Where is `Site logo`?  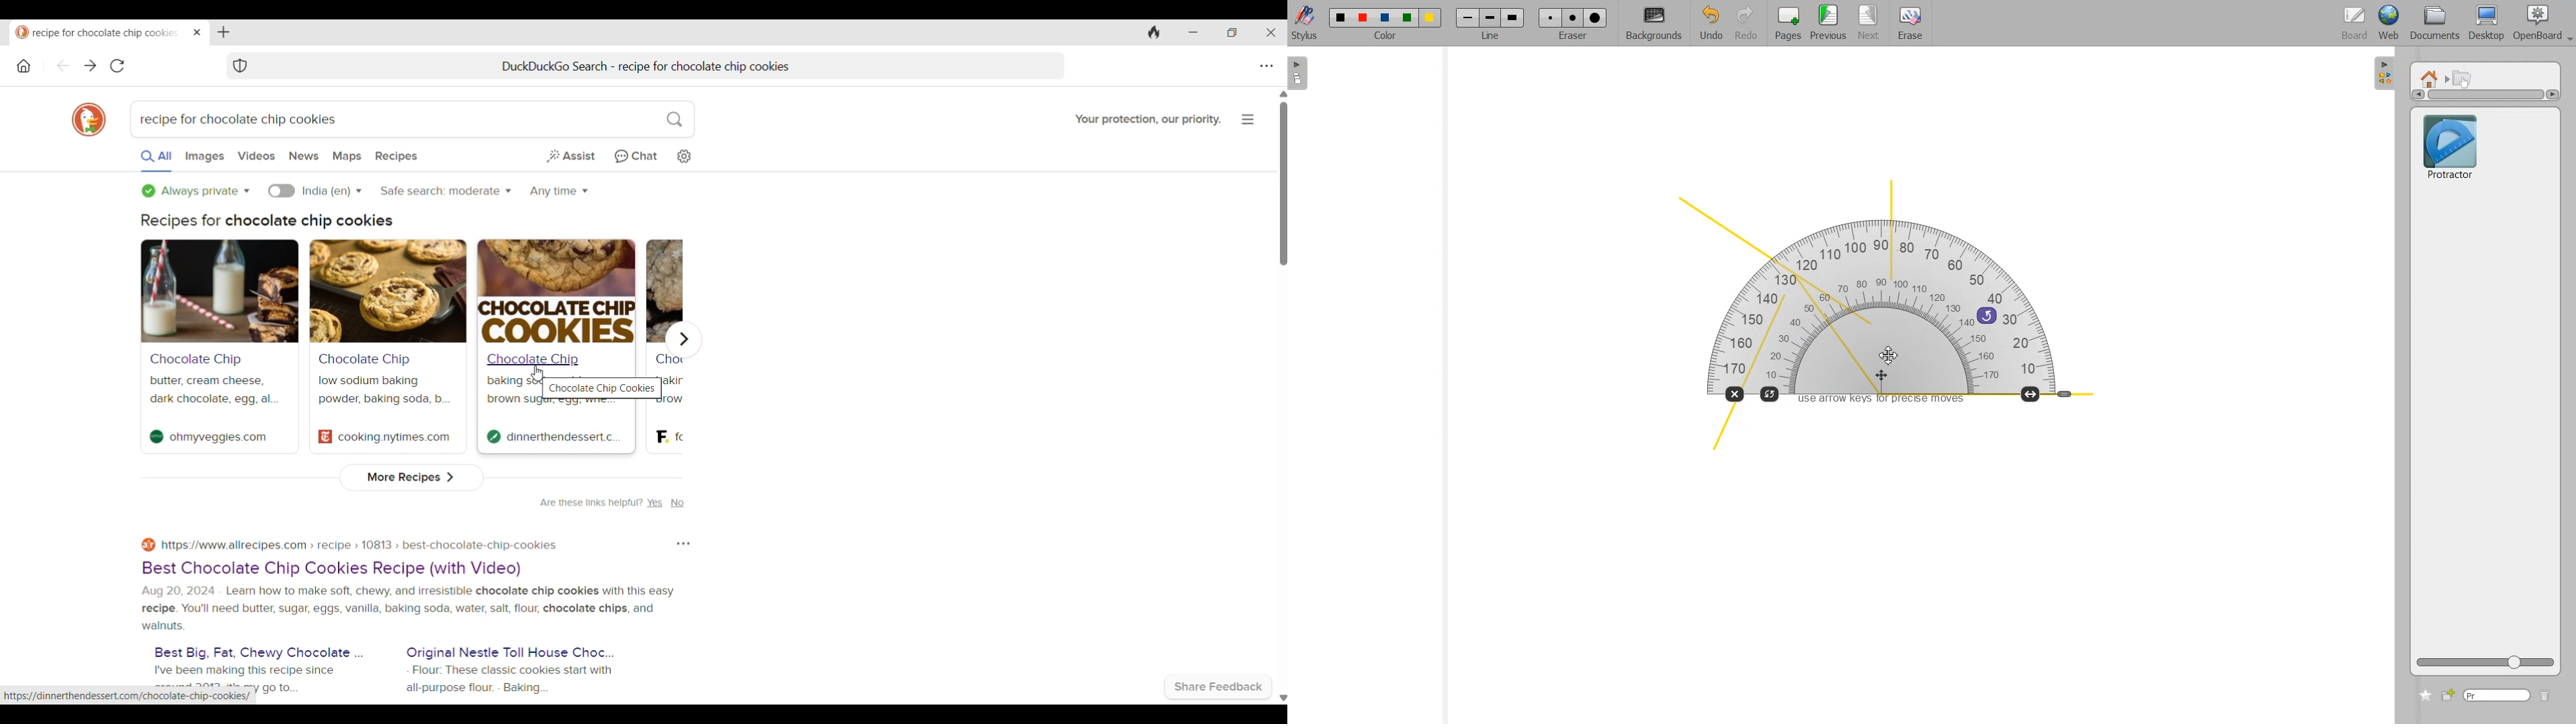
Site logo is located at coordinates (156, 436).